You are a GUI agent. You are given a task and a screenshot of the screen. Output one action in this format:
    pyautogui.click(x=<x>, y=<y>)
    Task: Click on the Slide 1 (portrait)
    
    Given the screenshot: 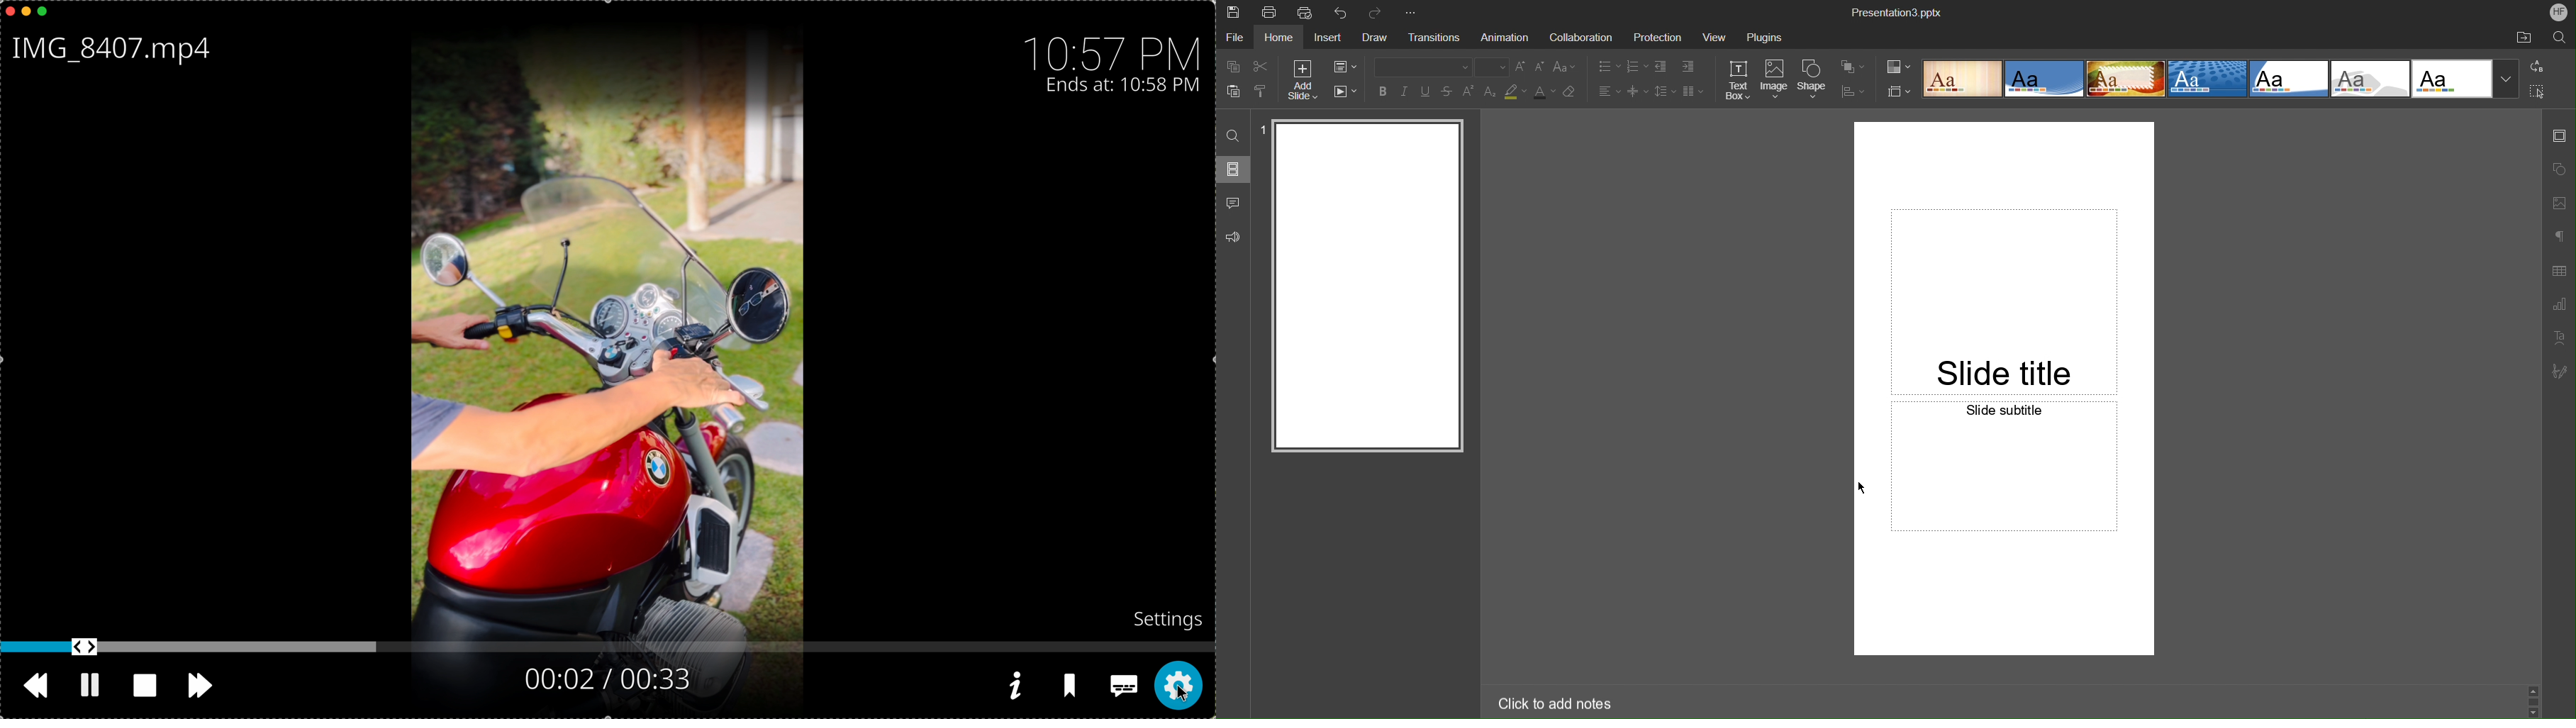 What is the action you would take?
    pyautogui.click(x=1366, y=289)
    